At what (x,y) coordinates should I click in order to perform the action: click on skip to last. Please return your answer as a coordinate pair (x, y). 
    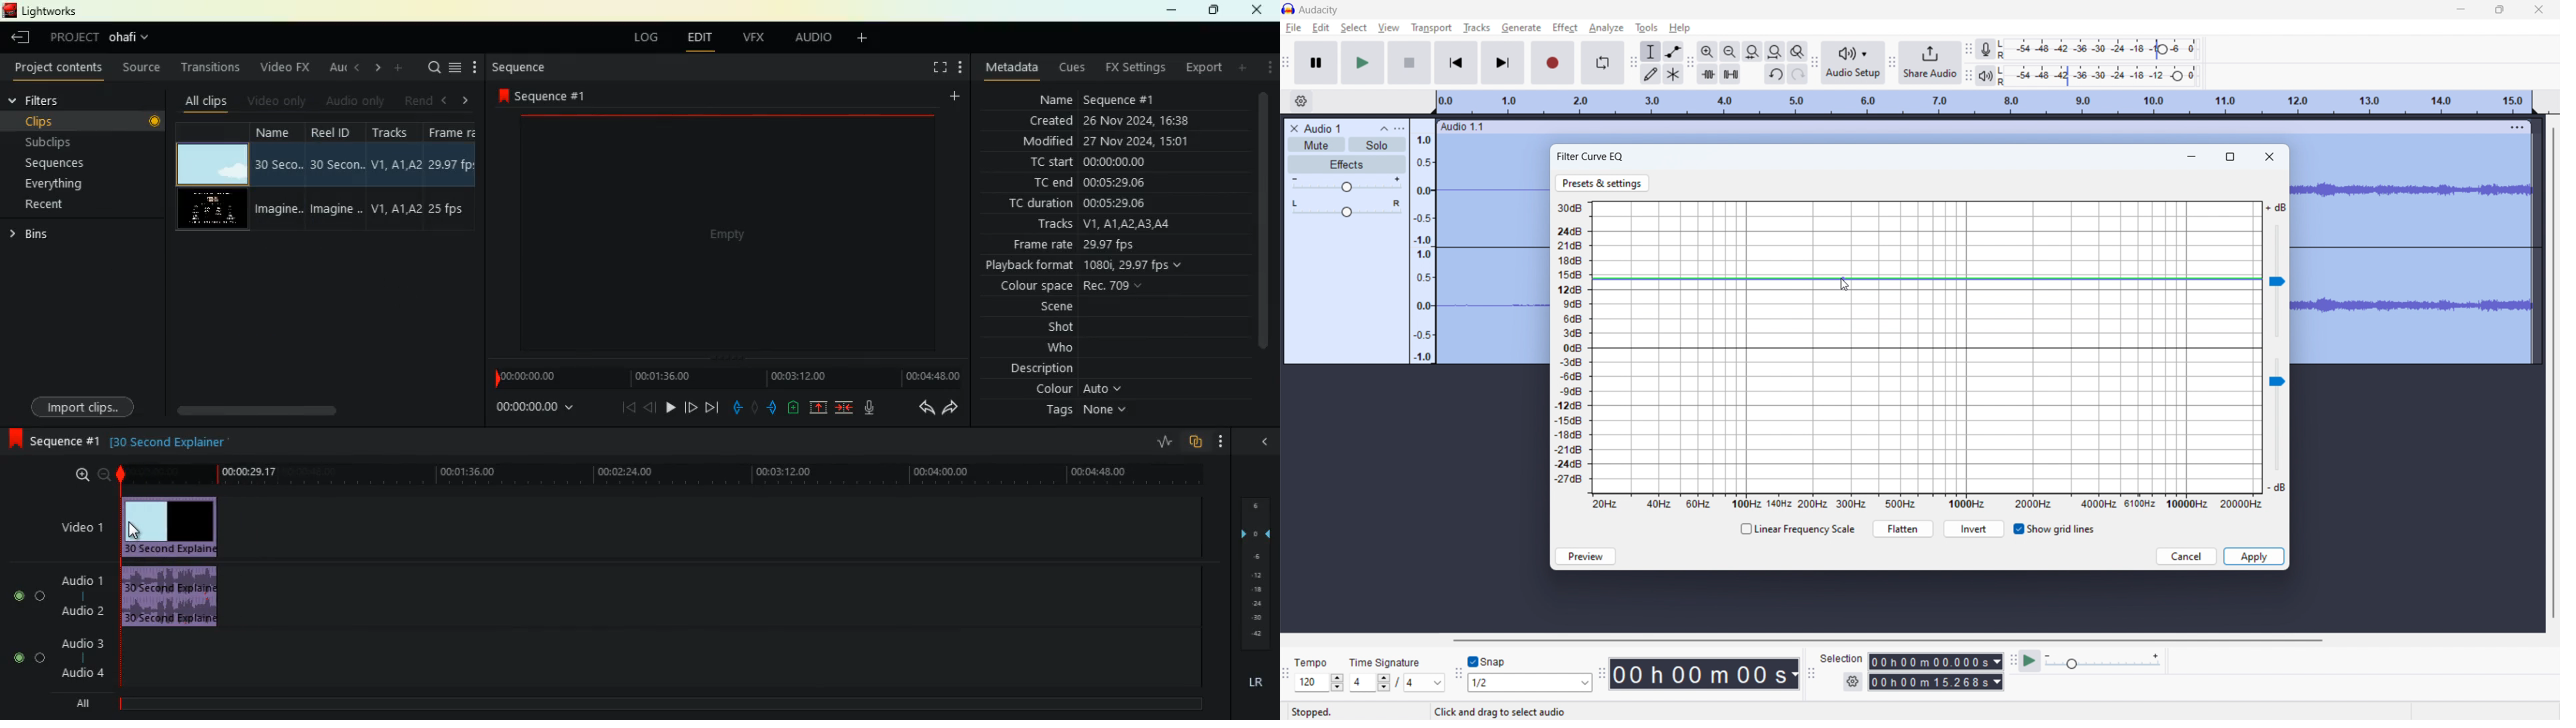
    Looking at the image, I should click on (1503, 63).